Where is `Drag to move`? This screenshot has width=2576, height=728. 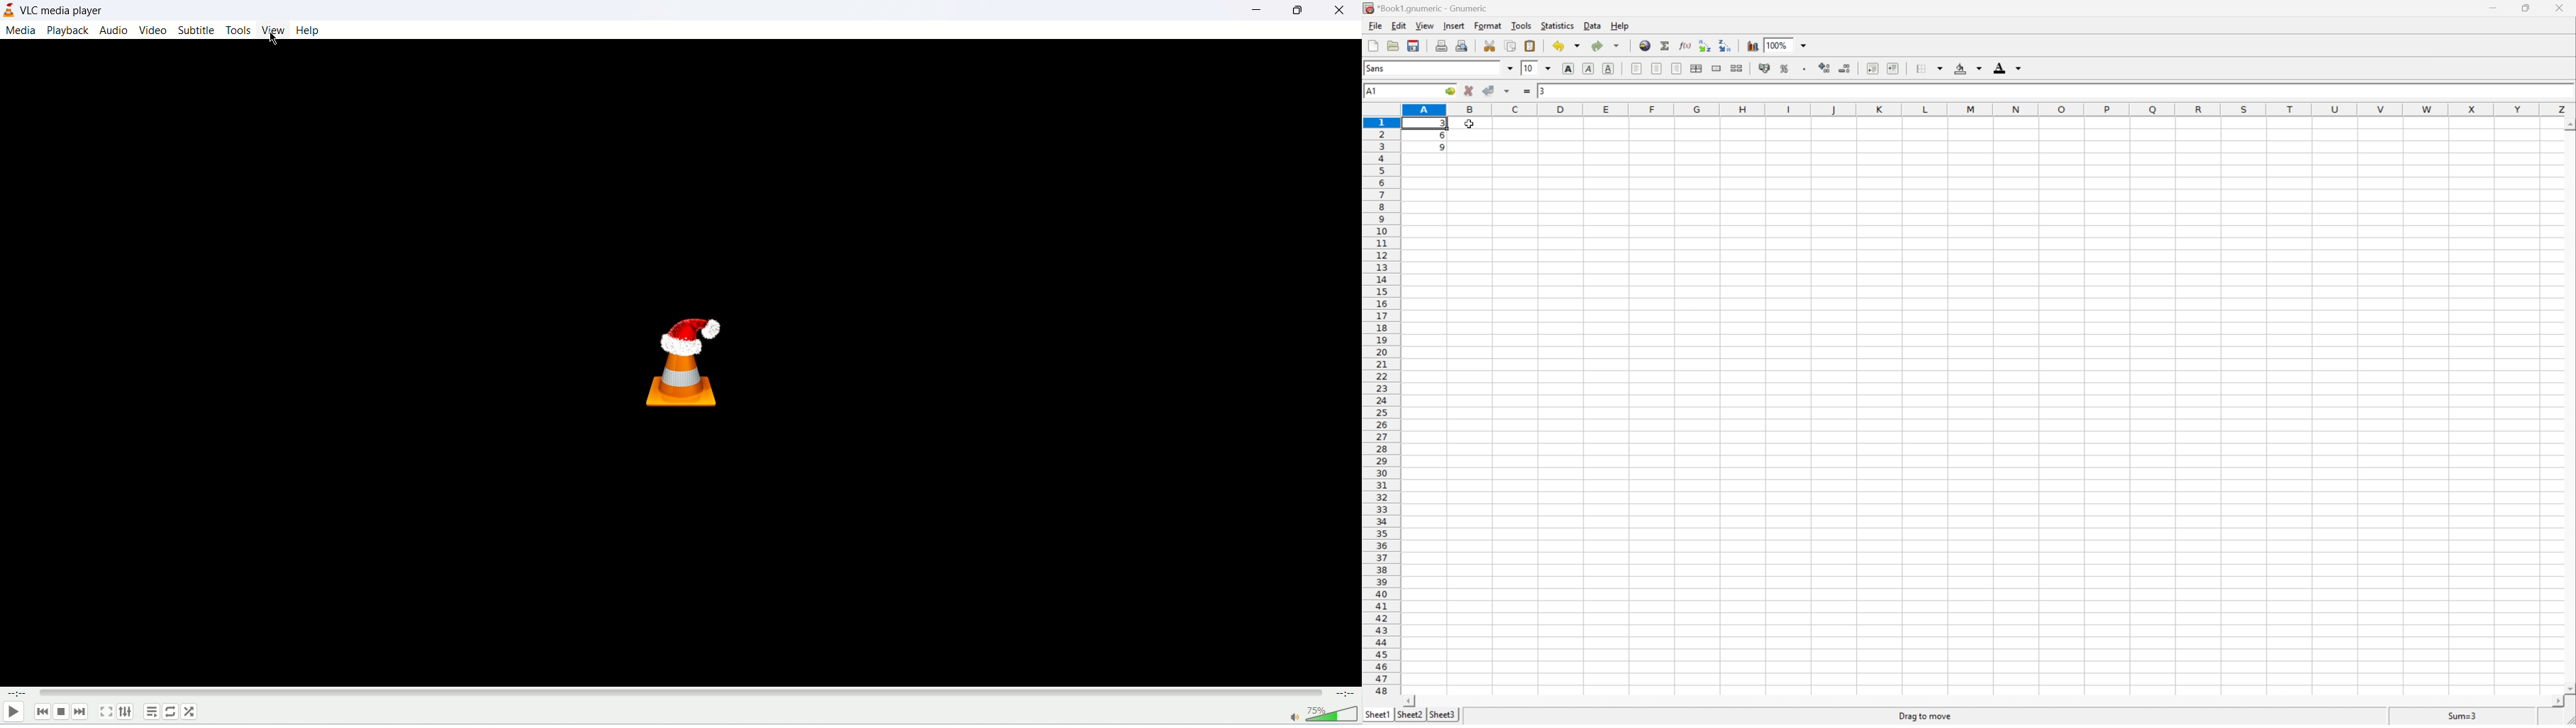 Drag to move is located at coordinates (1926, 714).